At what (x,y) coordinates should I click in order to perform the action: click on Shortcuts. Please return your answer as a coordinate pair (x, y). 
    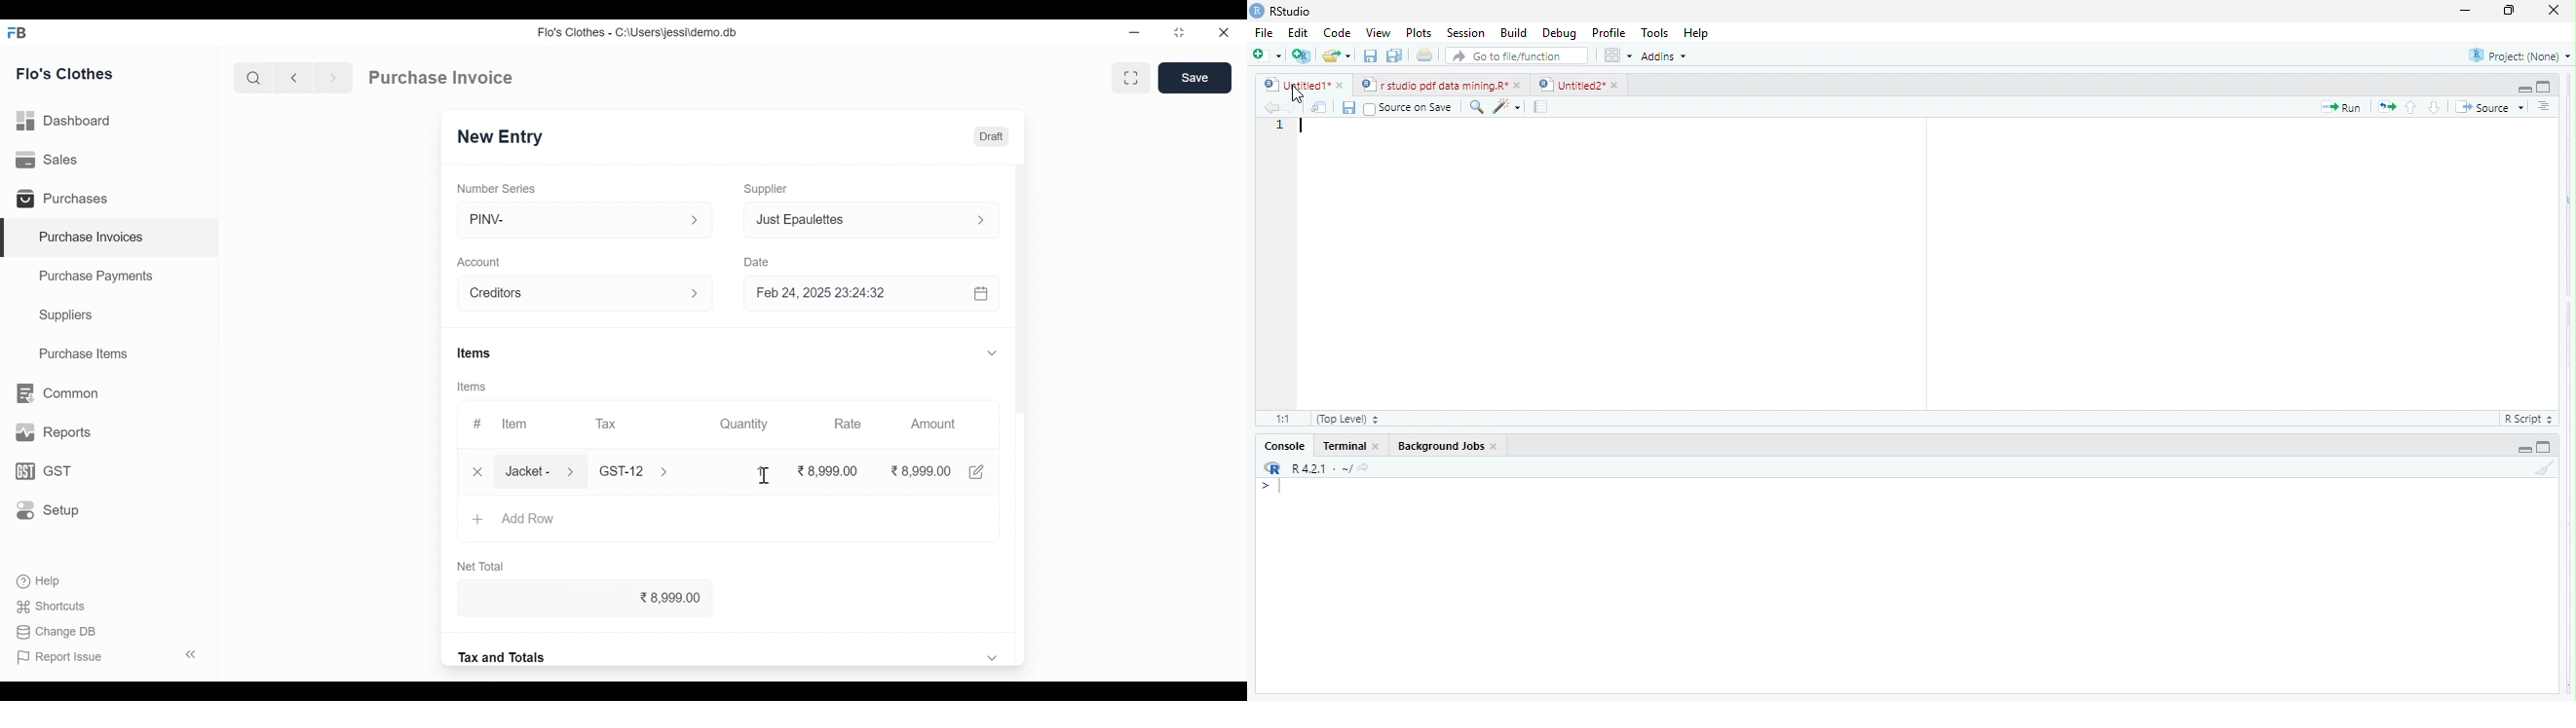
    Looking at the image, I should click on (51, 608).